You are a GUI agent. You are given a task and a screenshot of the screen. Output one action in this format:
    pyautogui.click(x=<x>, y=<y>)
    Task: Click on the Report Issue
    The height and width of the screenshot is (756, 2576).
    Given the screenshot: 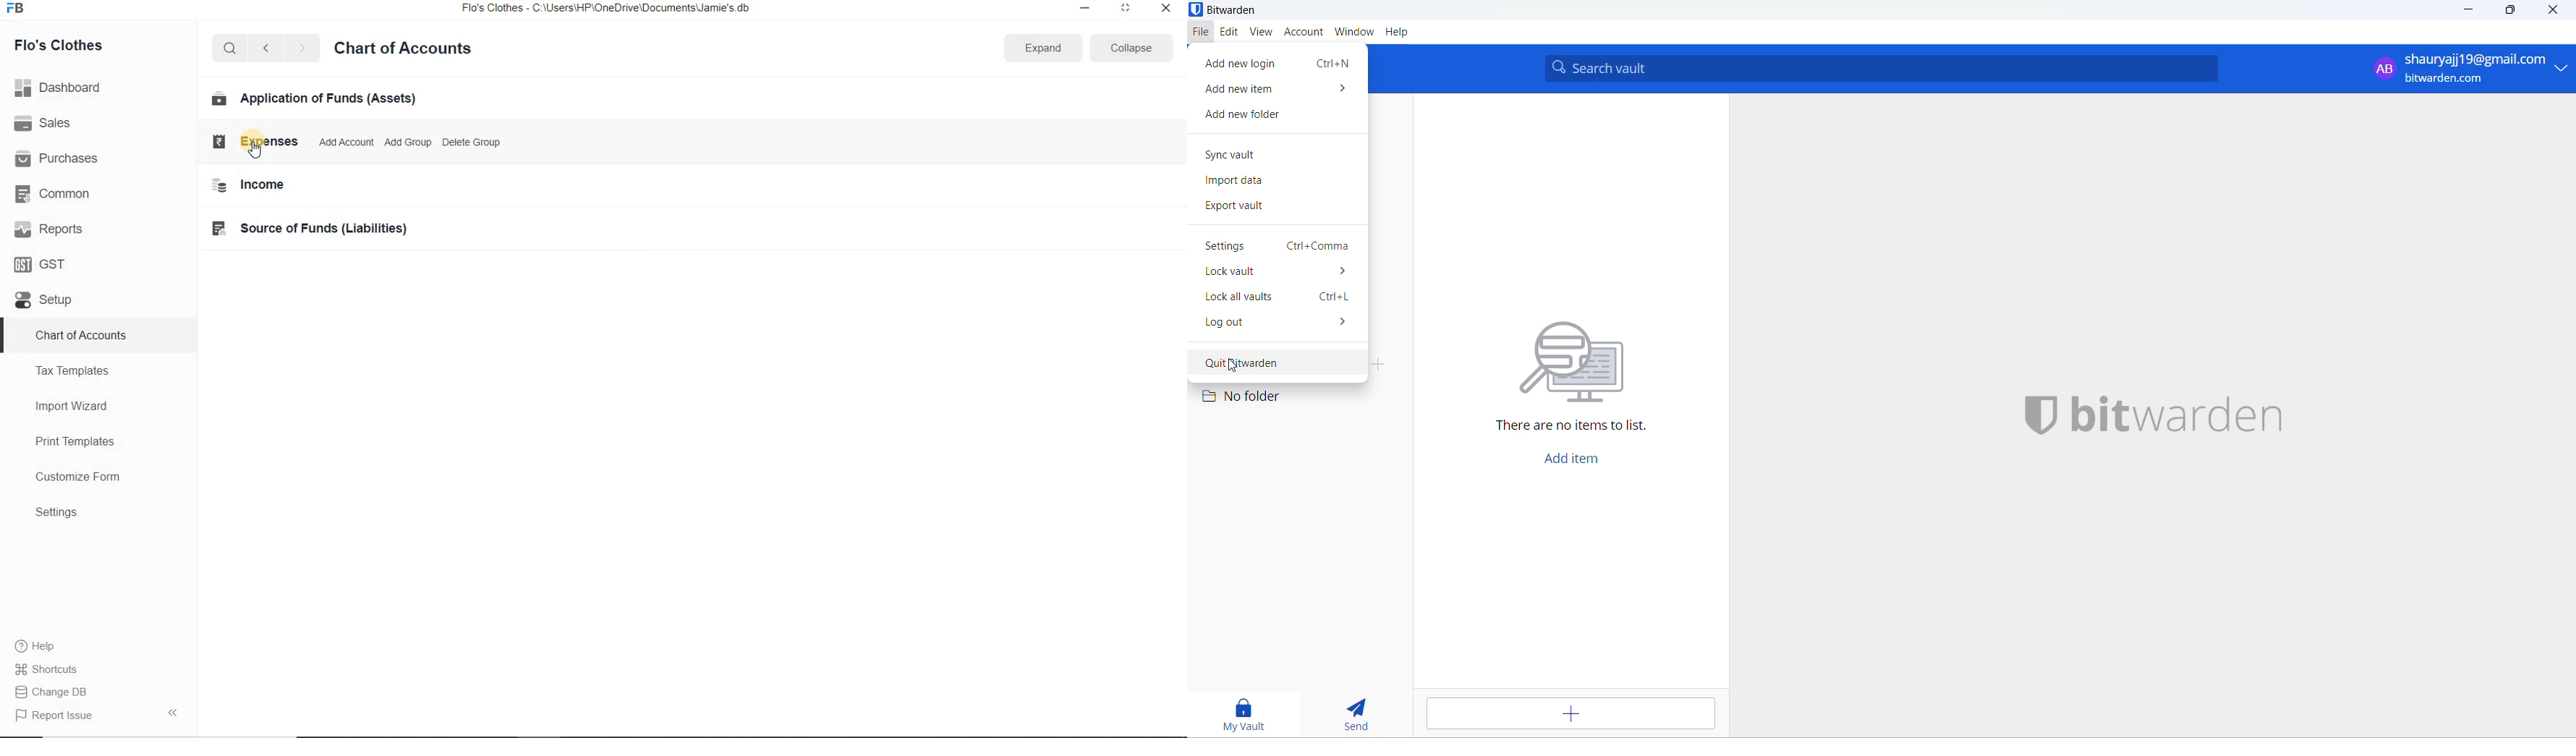 What is the action you would take?
    pyautogui.click(x=51, y=716)
    